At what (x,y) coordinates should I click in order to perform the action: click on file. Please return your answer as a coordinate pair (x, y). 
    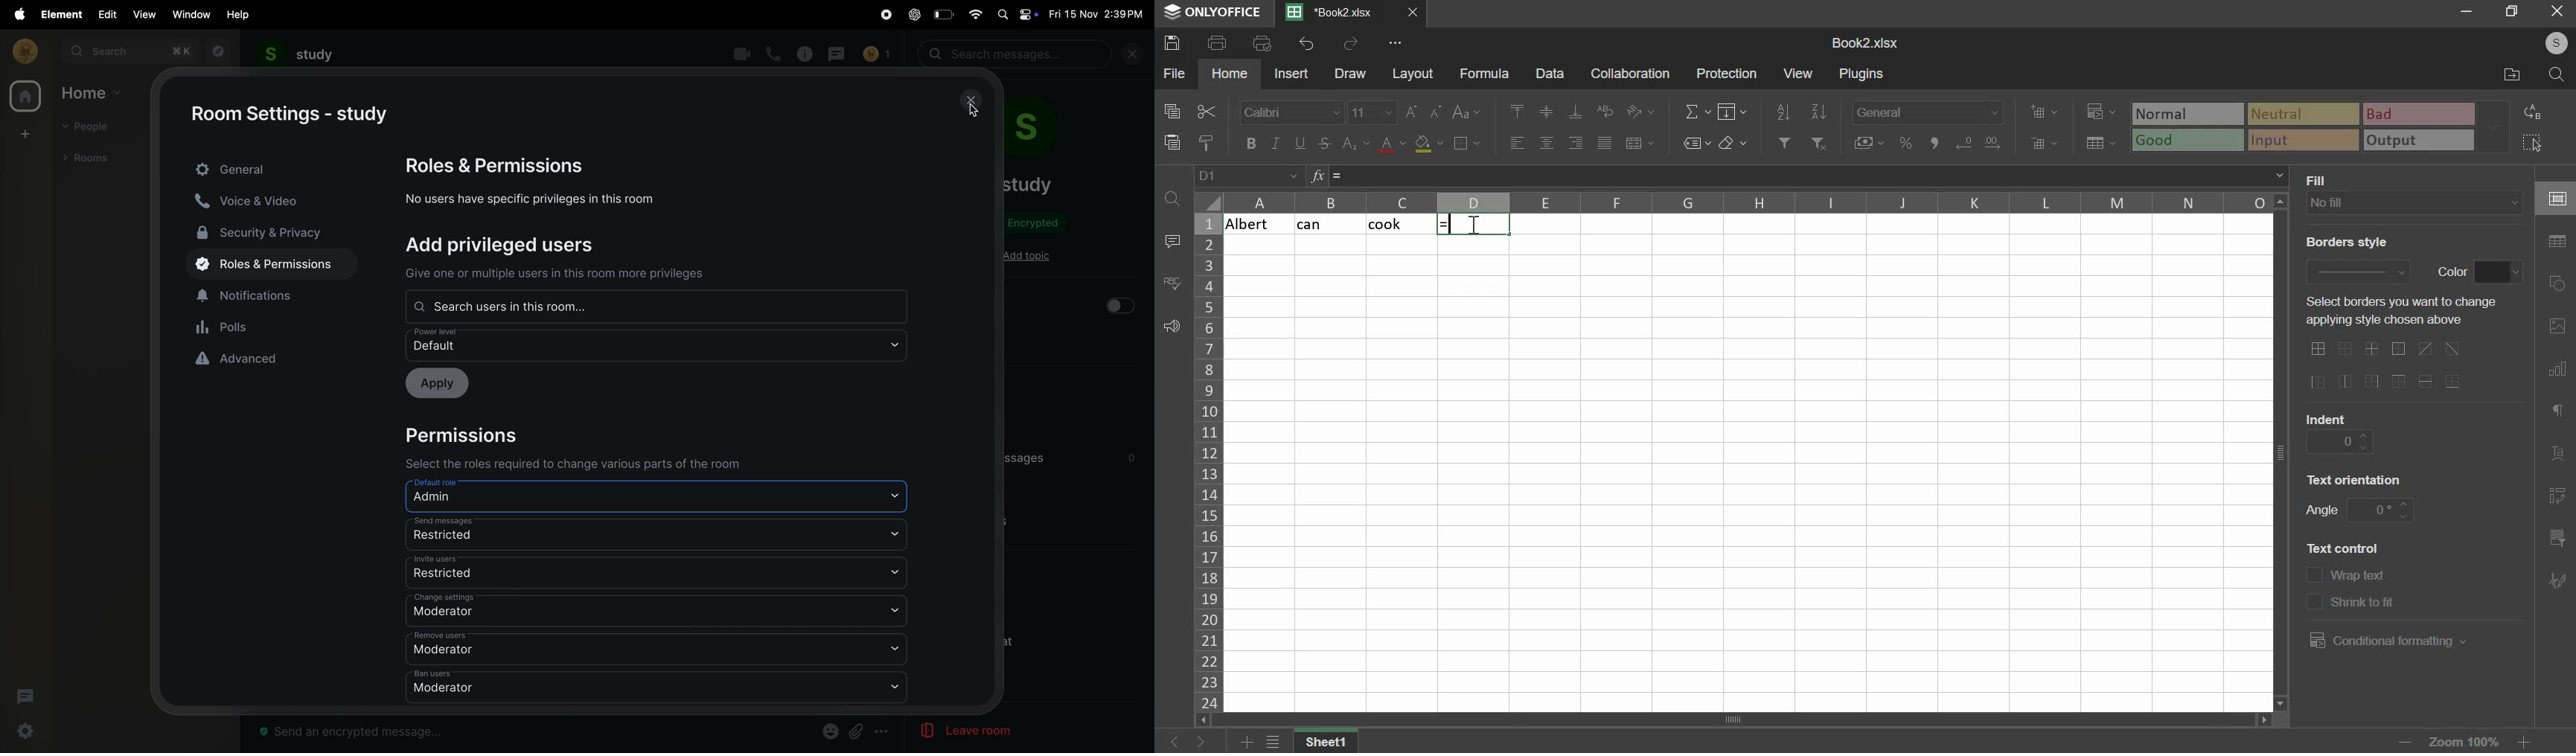
    Looking at the image, I should click on (1174, 72).